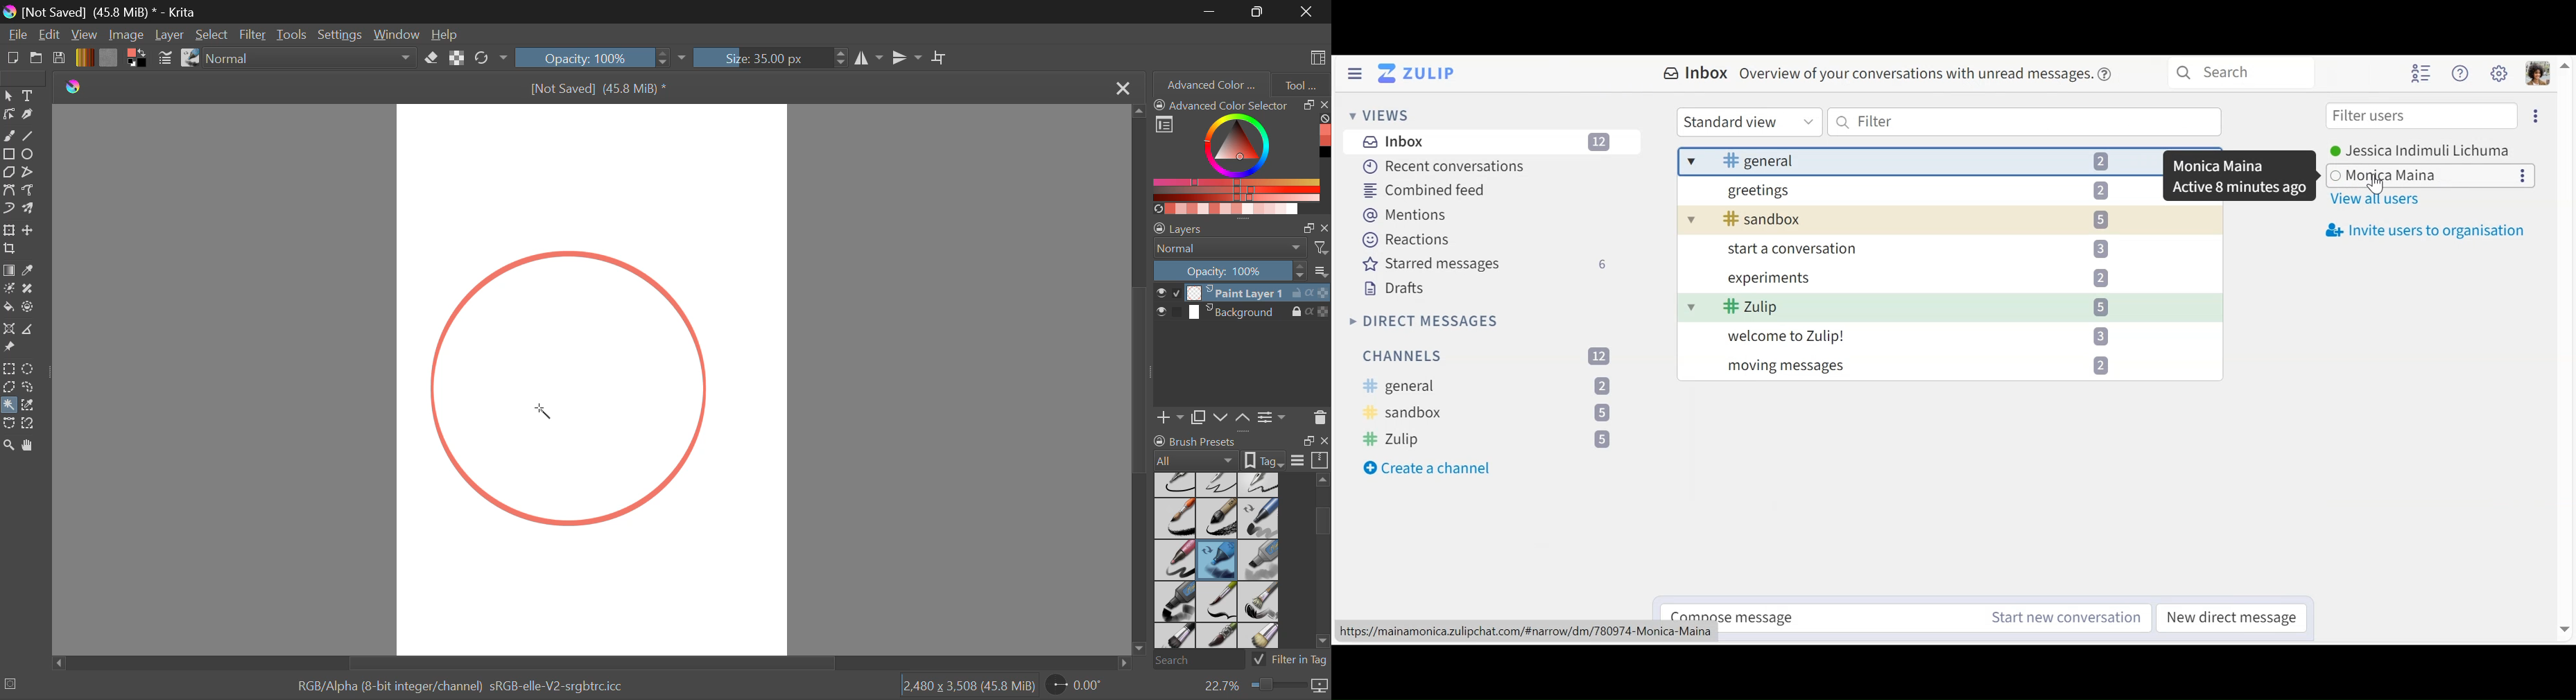  I want to click on Filter in Tag, so click(1290, 658).